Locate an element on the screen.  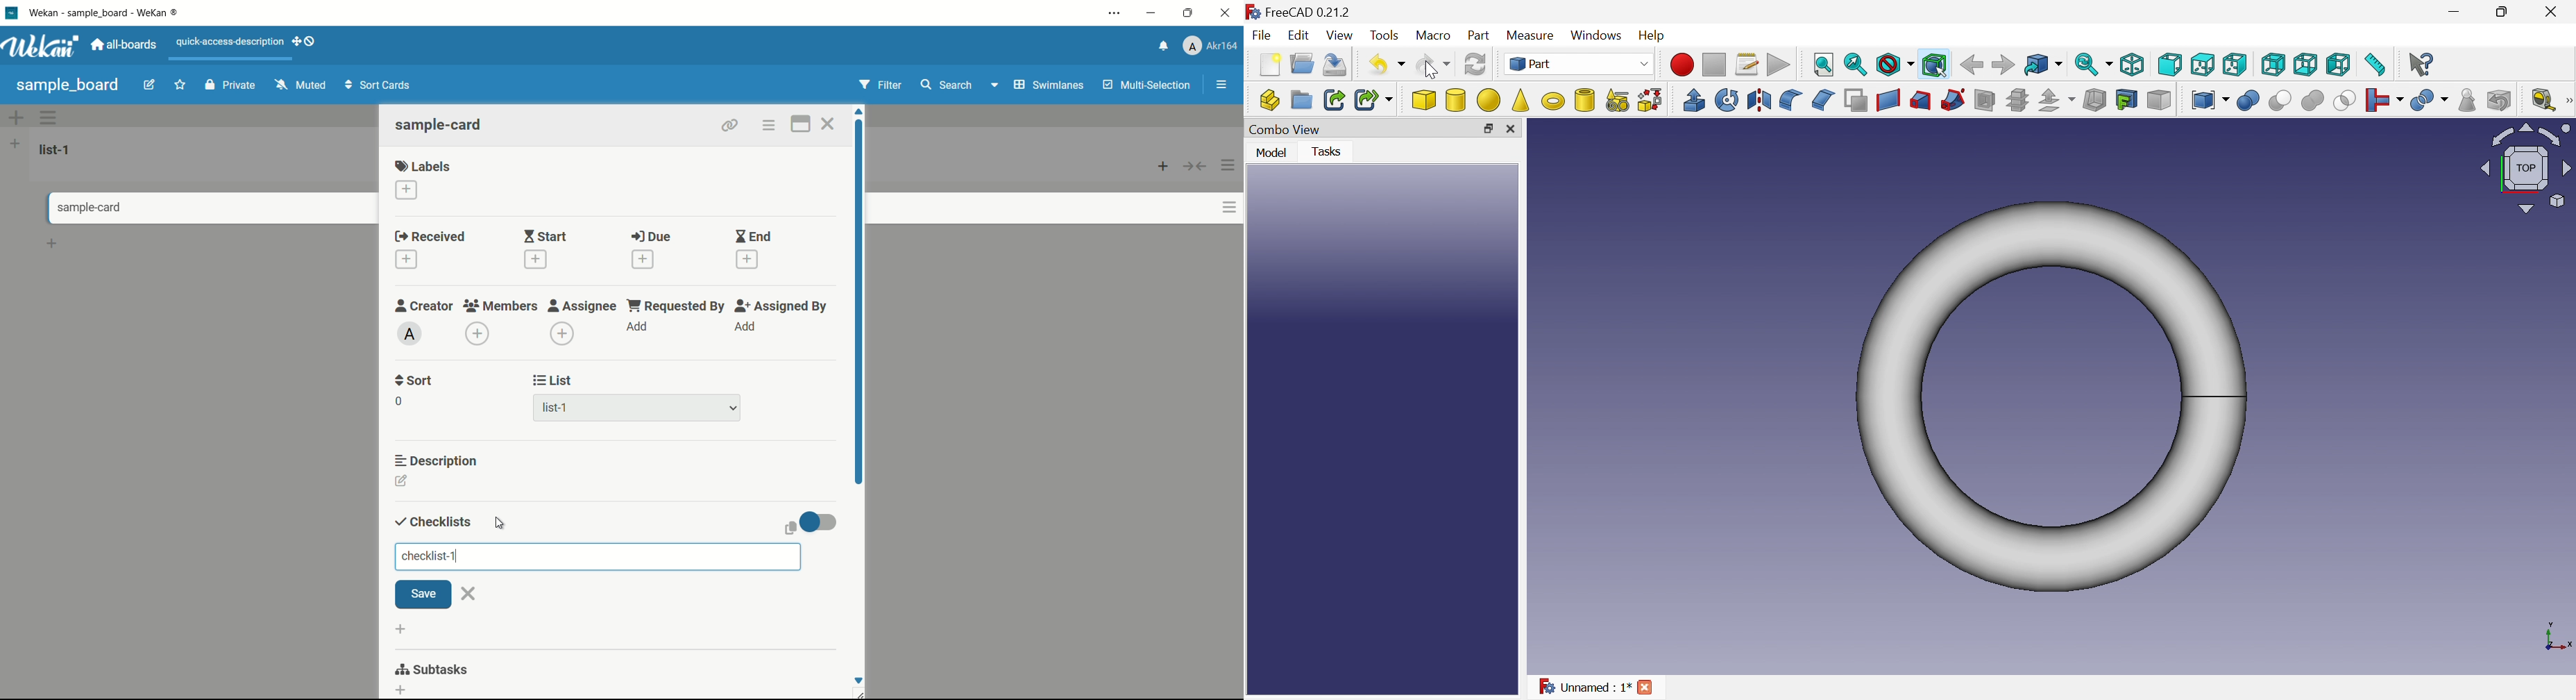
scroll bar is located at coordinates (860, 323).